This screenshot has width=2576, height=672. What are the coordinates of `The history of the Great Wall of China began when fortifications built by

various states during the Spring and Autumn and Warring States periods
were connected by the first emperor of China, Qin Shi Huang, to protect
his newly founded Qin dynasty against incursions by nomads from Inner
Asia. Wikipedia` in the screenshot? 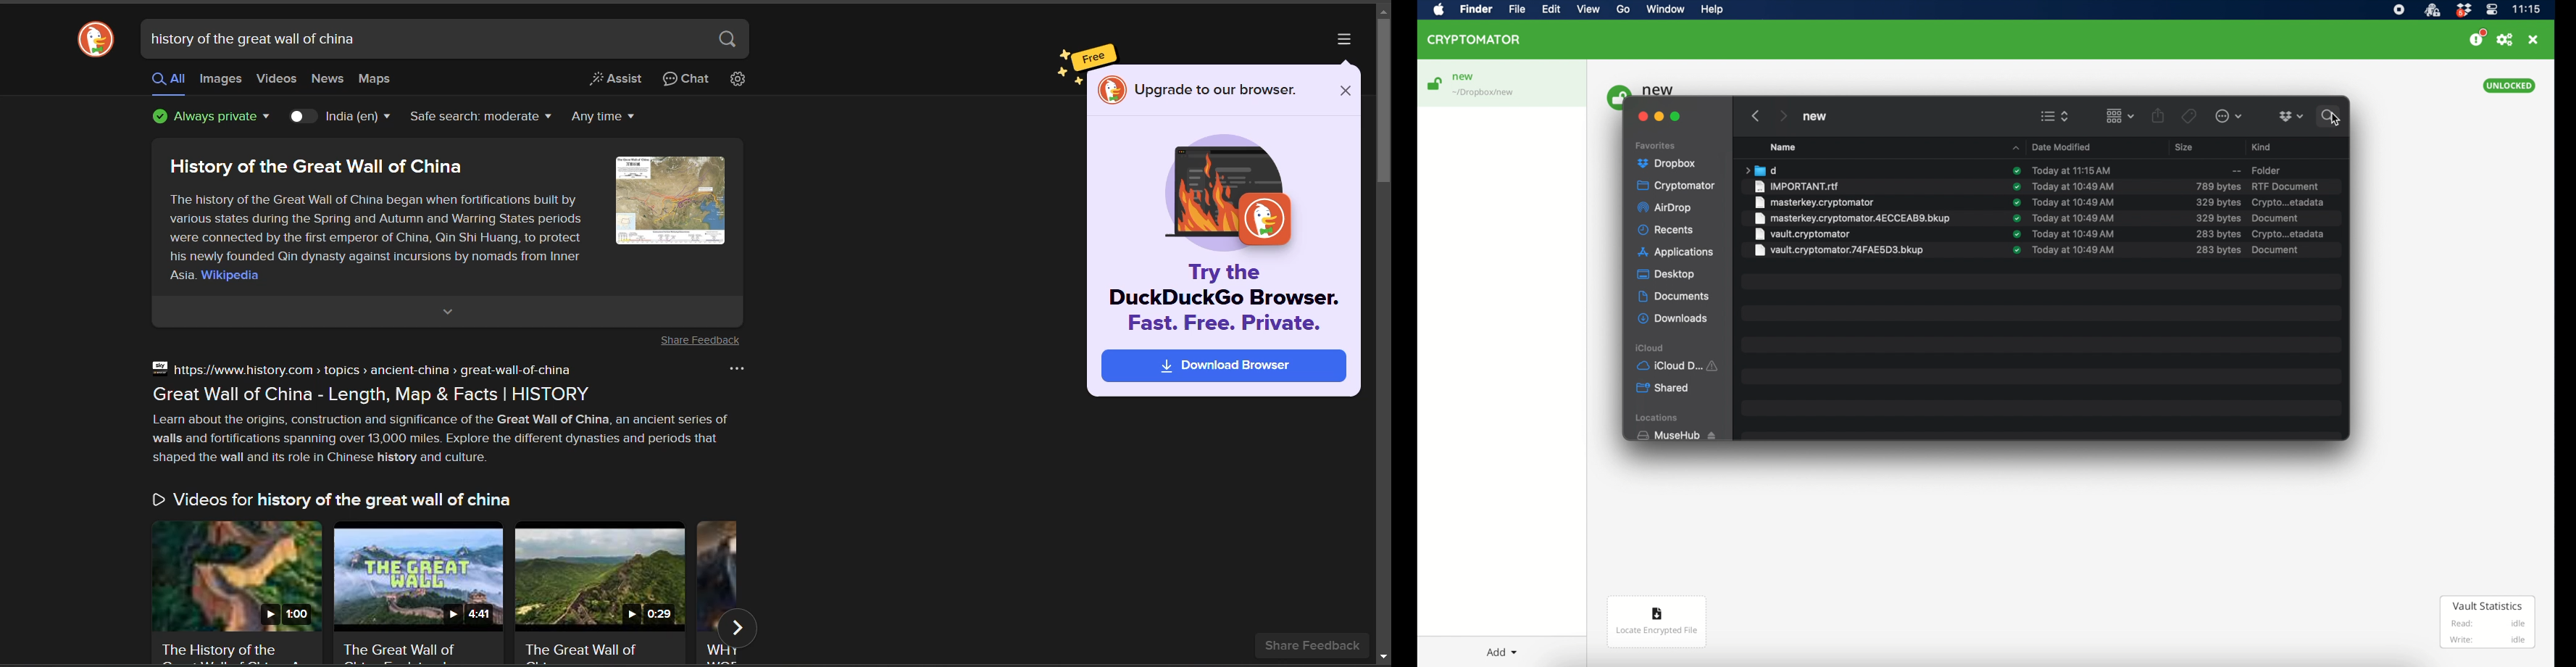 It's located at (389, 242).